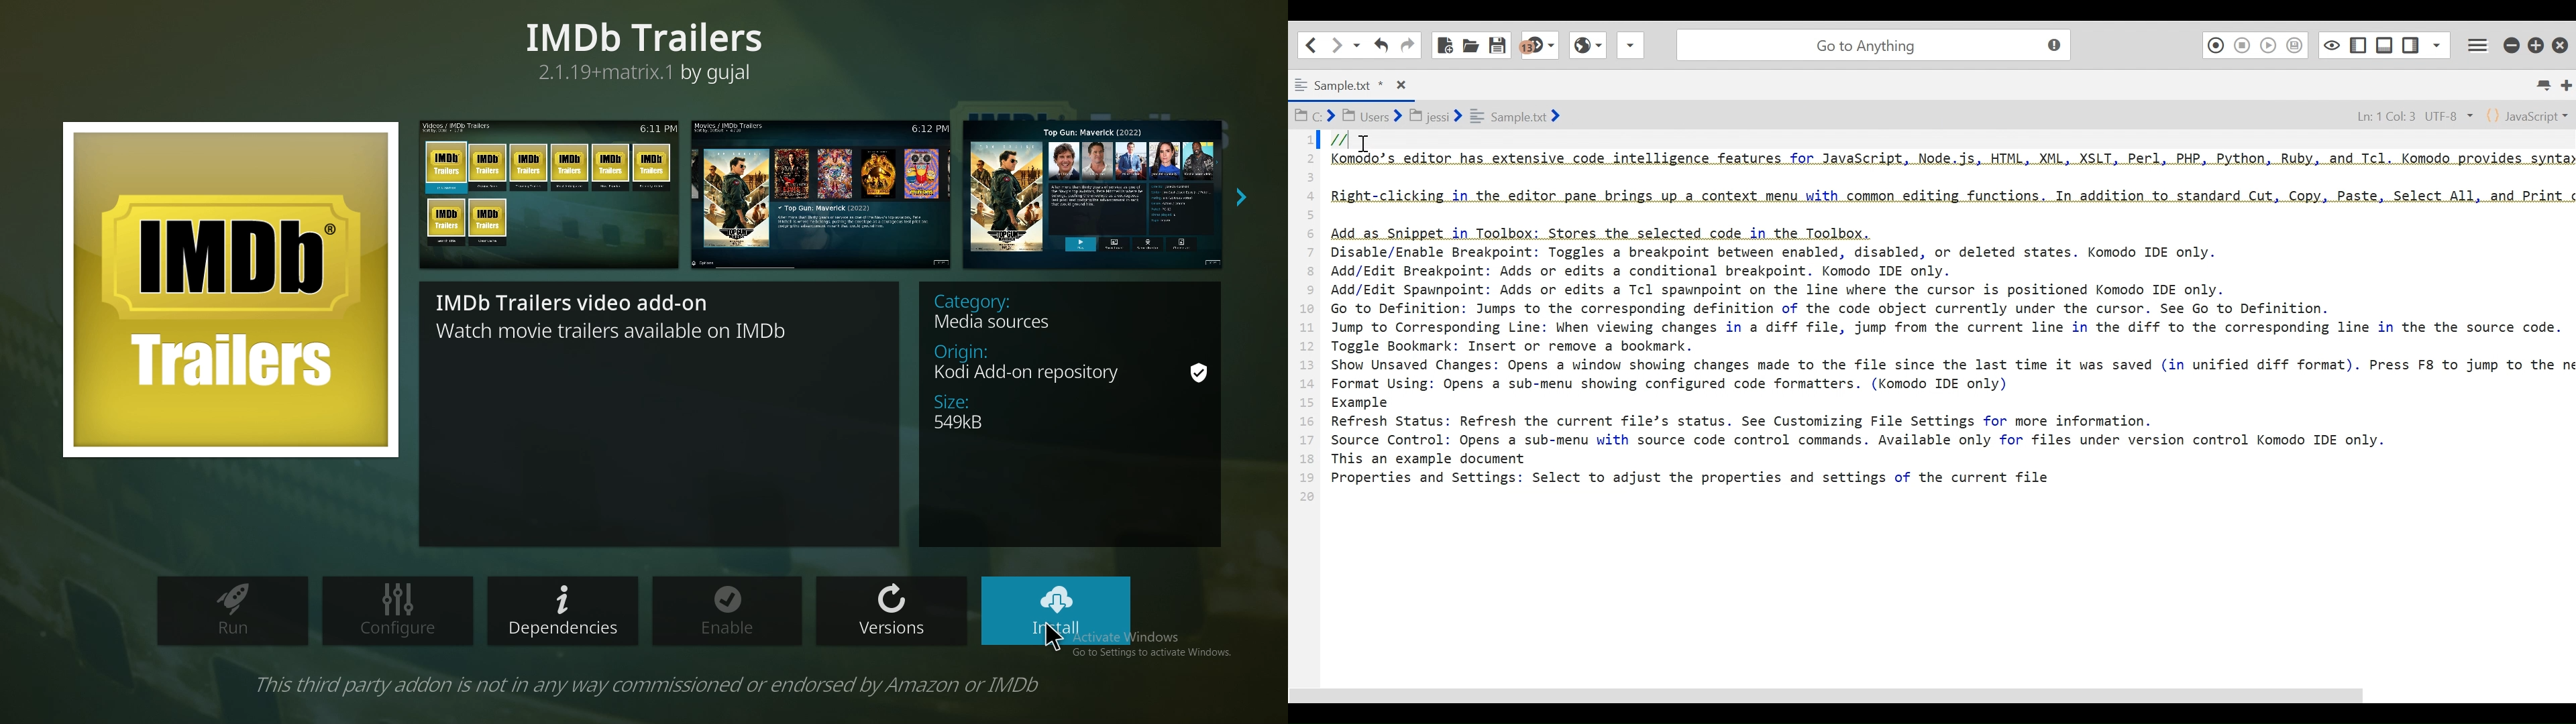 This screenshot has width=2576, height=728. What do you see at coordinates (1057, 610) in the screenshot?
I see `install` at bounding box center [1057, 610].